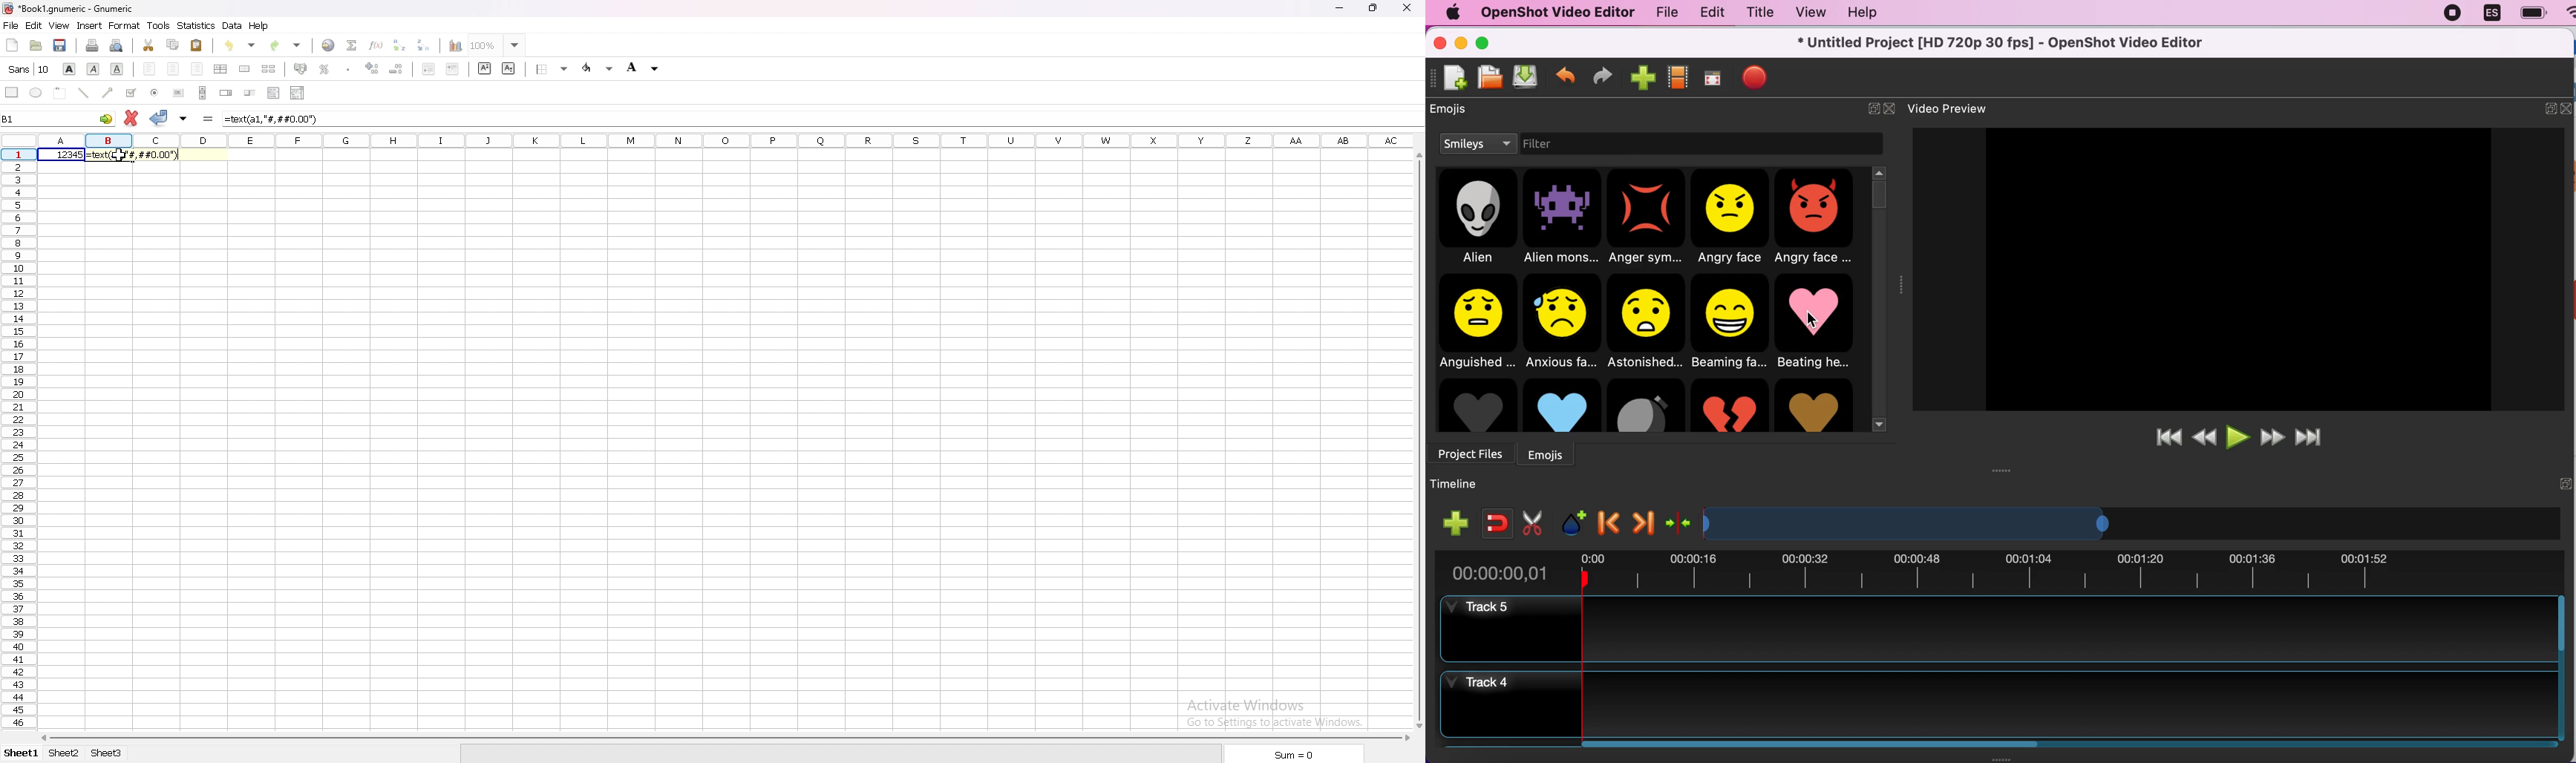 This screenshot has height=784, width=2576. What do you see at coordinates (1733, 322) in the screenshot?
I see `beaming` at bounding box center [1733, 322].